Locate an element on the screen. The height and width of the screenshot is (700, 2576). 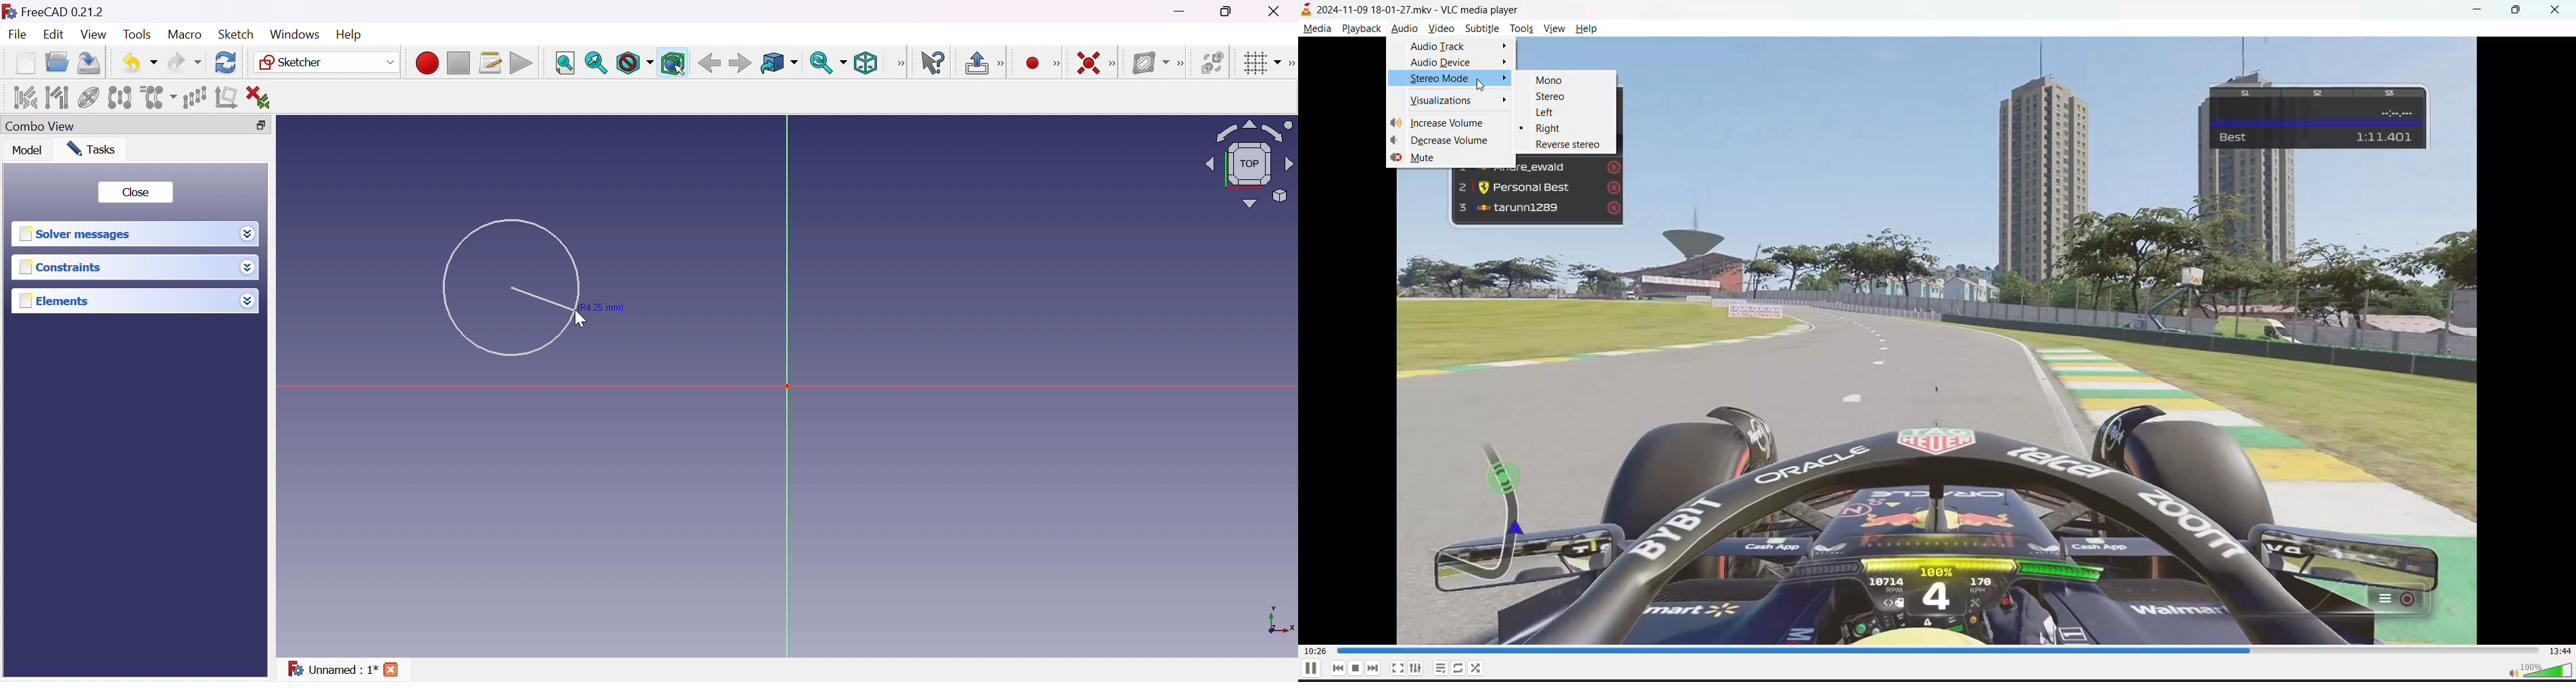
Macro recording... is located at coordinates (427, 64).